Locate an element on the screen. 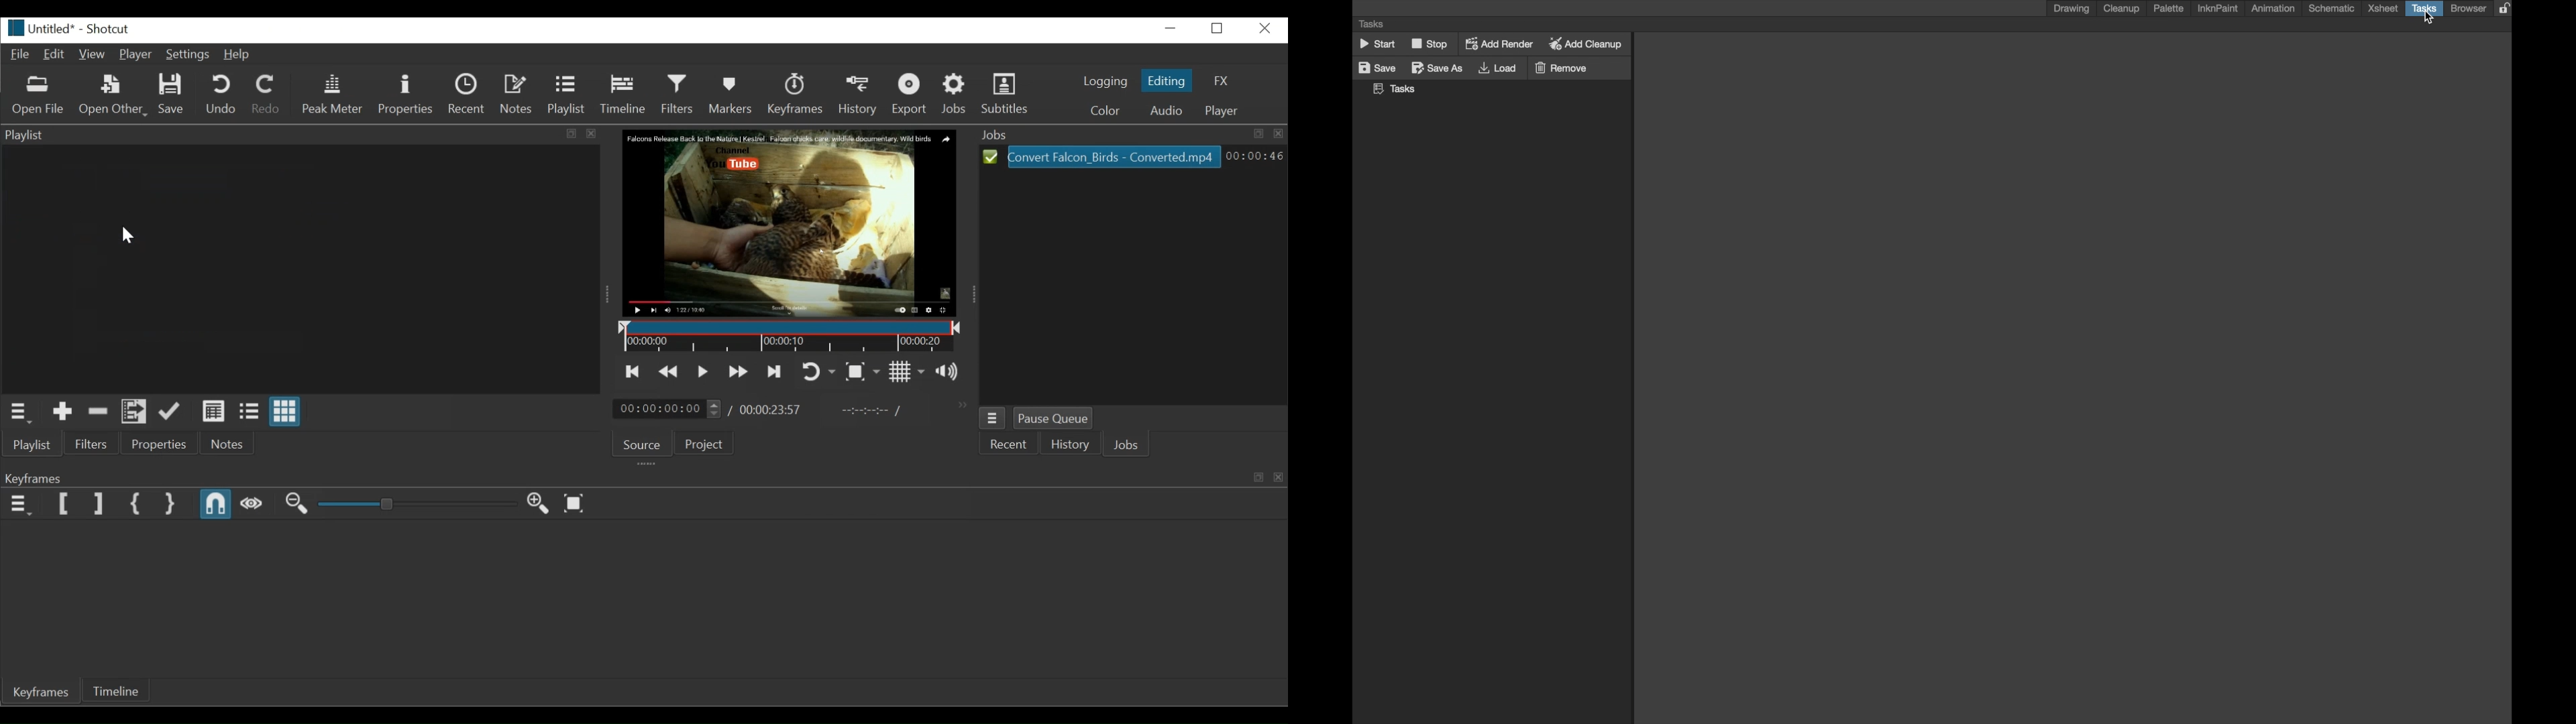  Recent is located at coordinates (466, 93).